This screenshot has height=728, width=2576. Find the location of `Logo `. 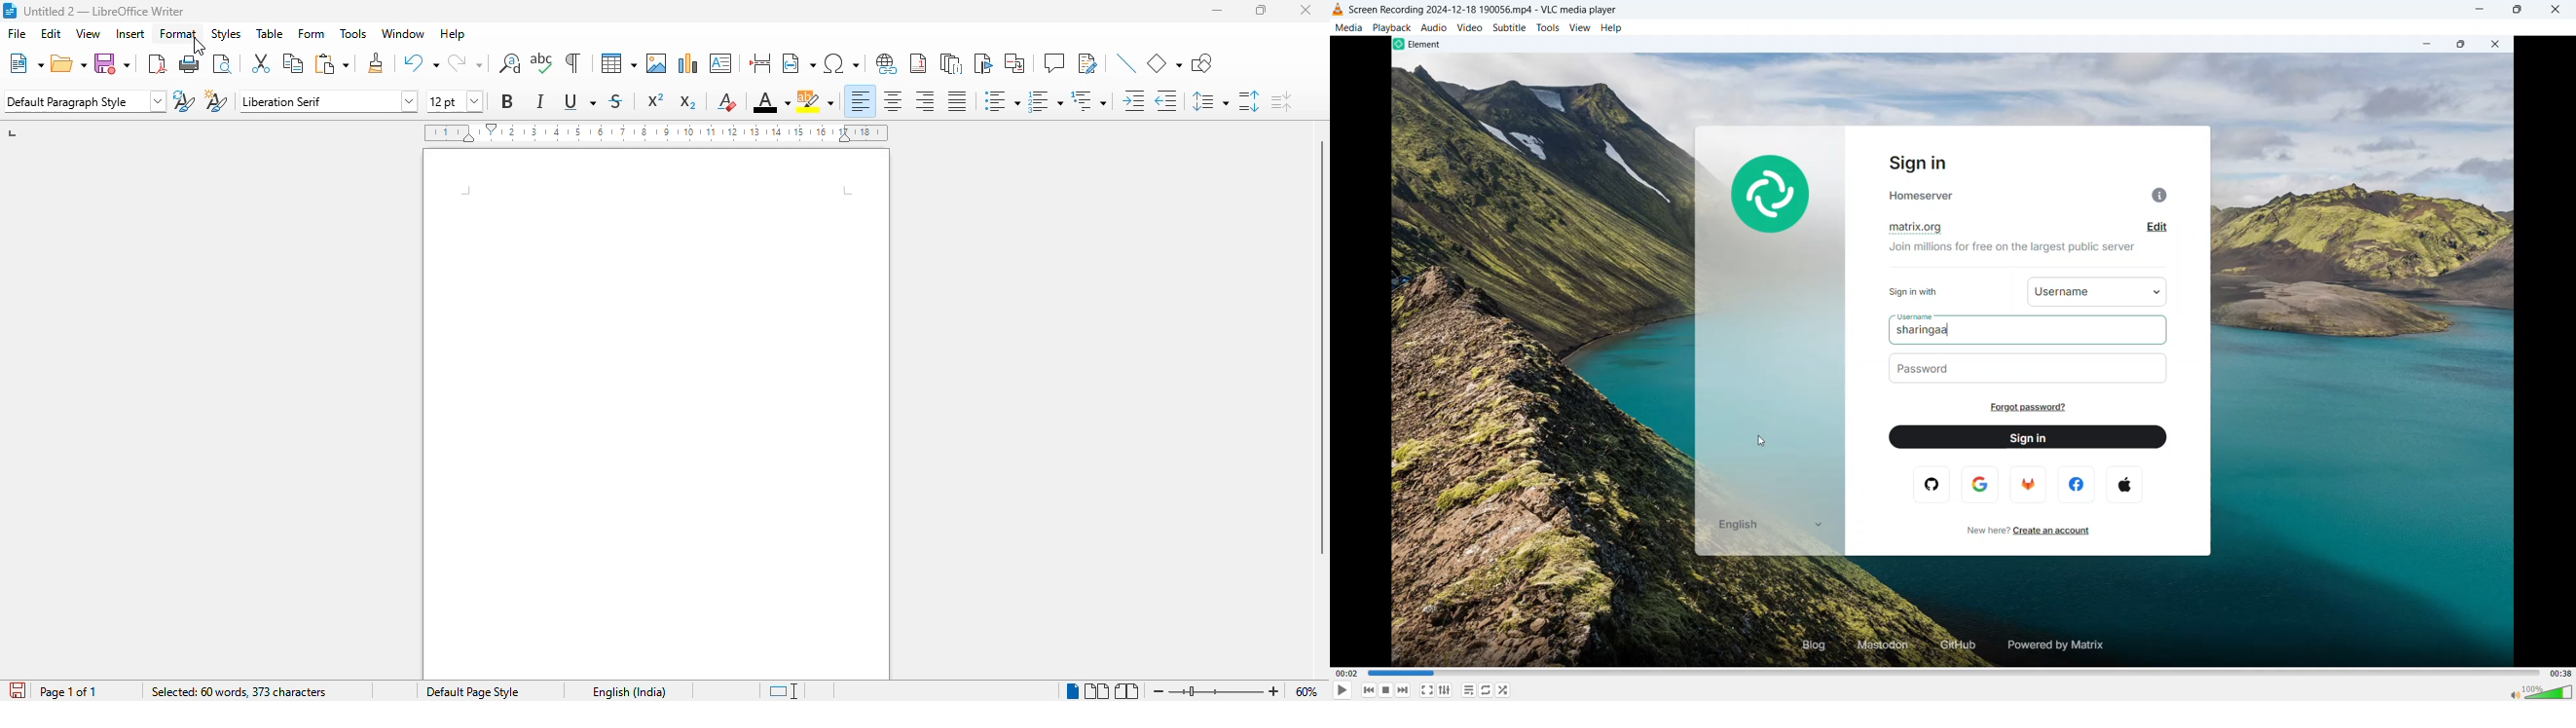

Logo  is located at coordinates (1338, 10).